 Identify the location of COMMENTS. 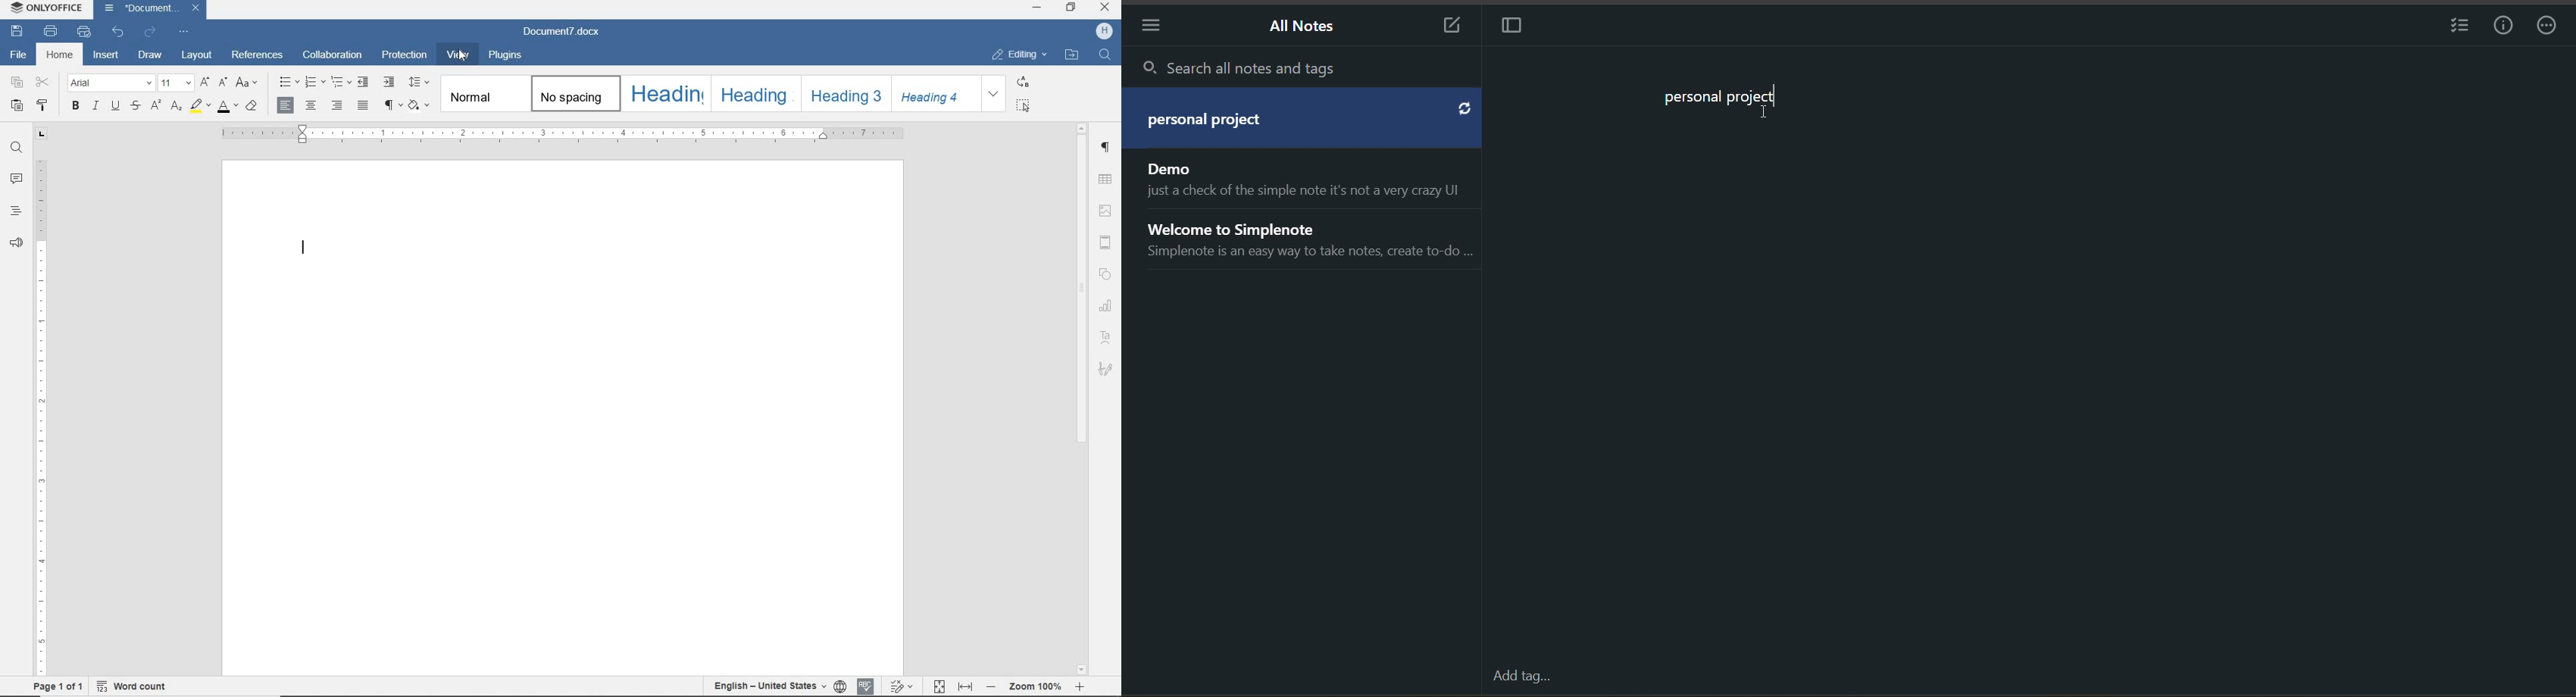
(15, 178).